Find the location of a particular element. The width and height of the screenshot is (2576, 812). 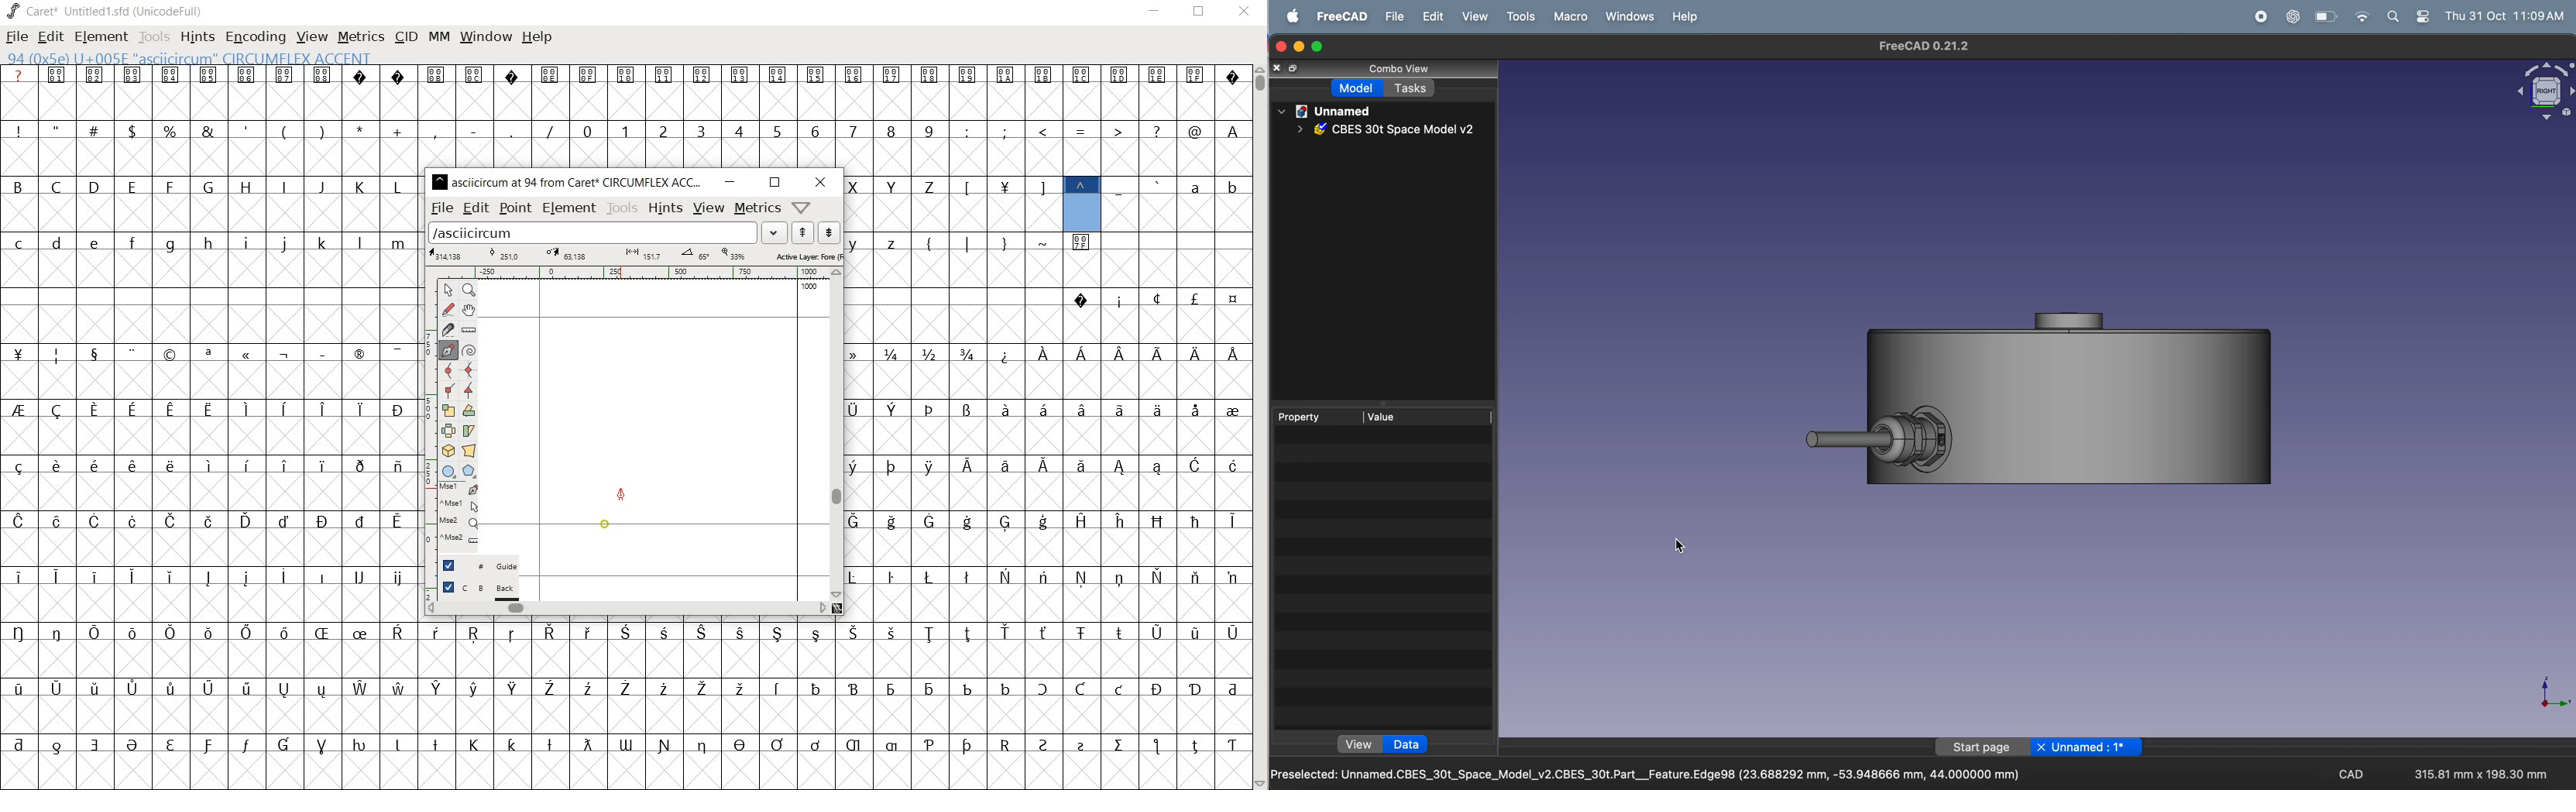

Rotate the selection is located at coordinates (468, 411).